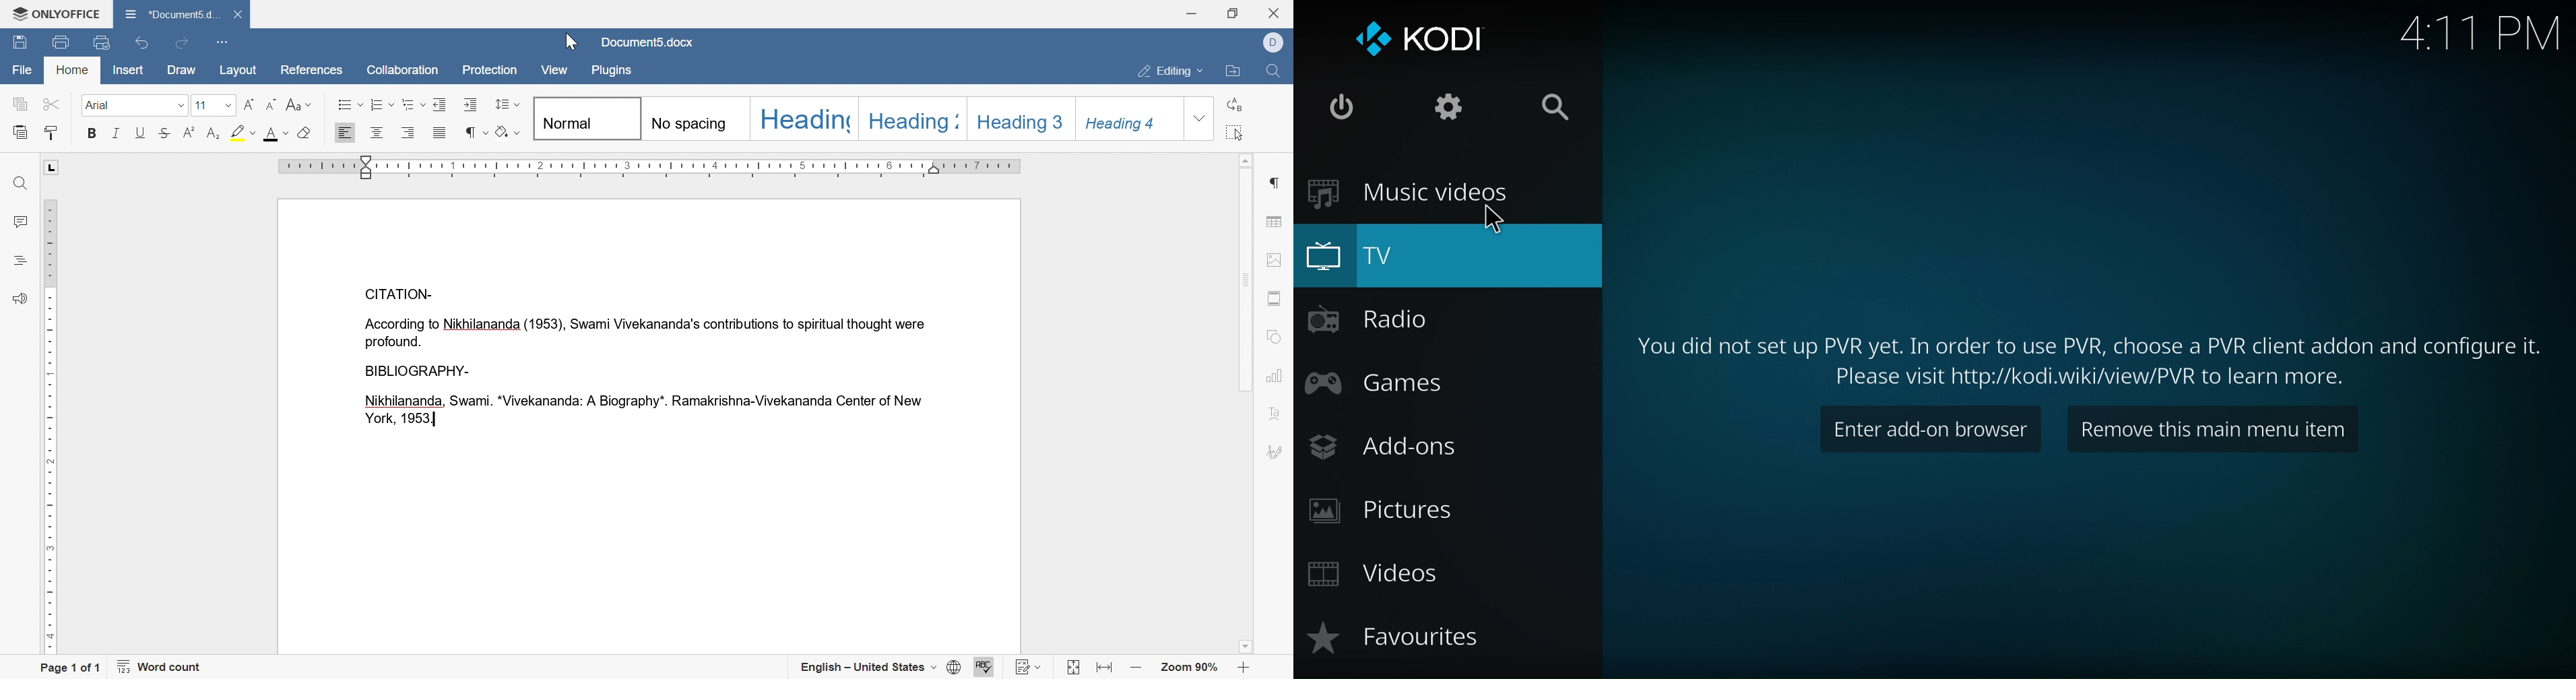 This screenshot has height=700, width=2576. I want to click on According to Nikhilananda(1953), Swami Vivekananda's contributions to spiritual thought were profound, so click(646, 369).